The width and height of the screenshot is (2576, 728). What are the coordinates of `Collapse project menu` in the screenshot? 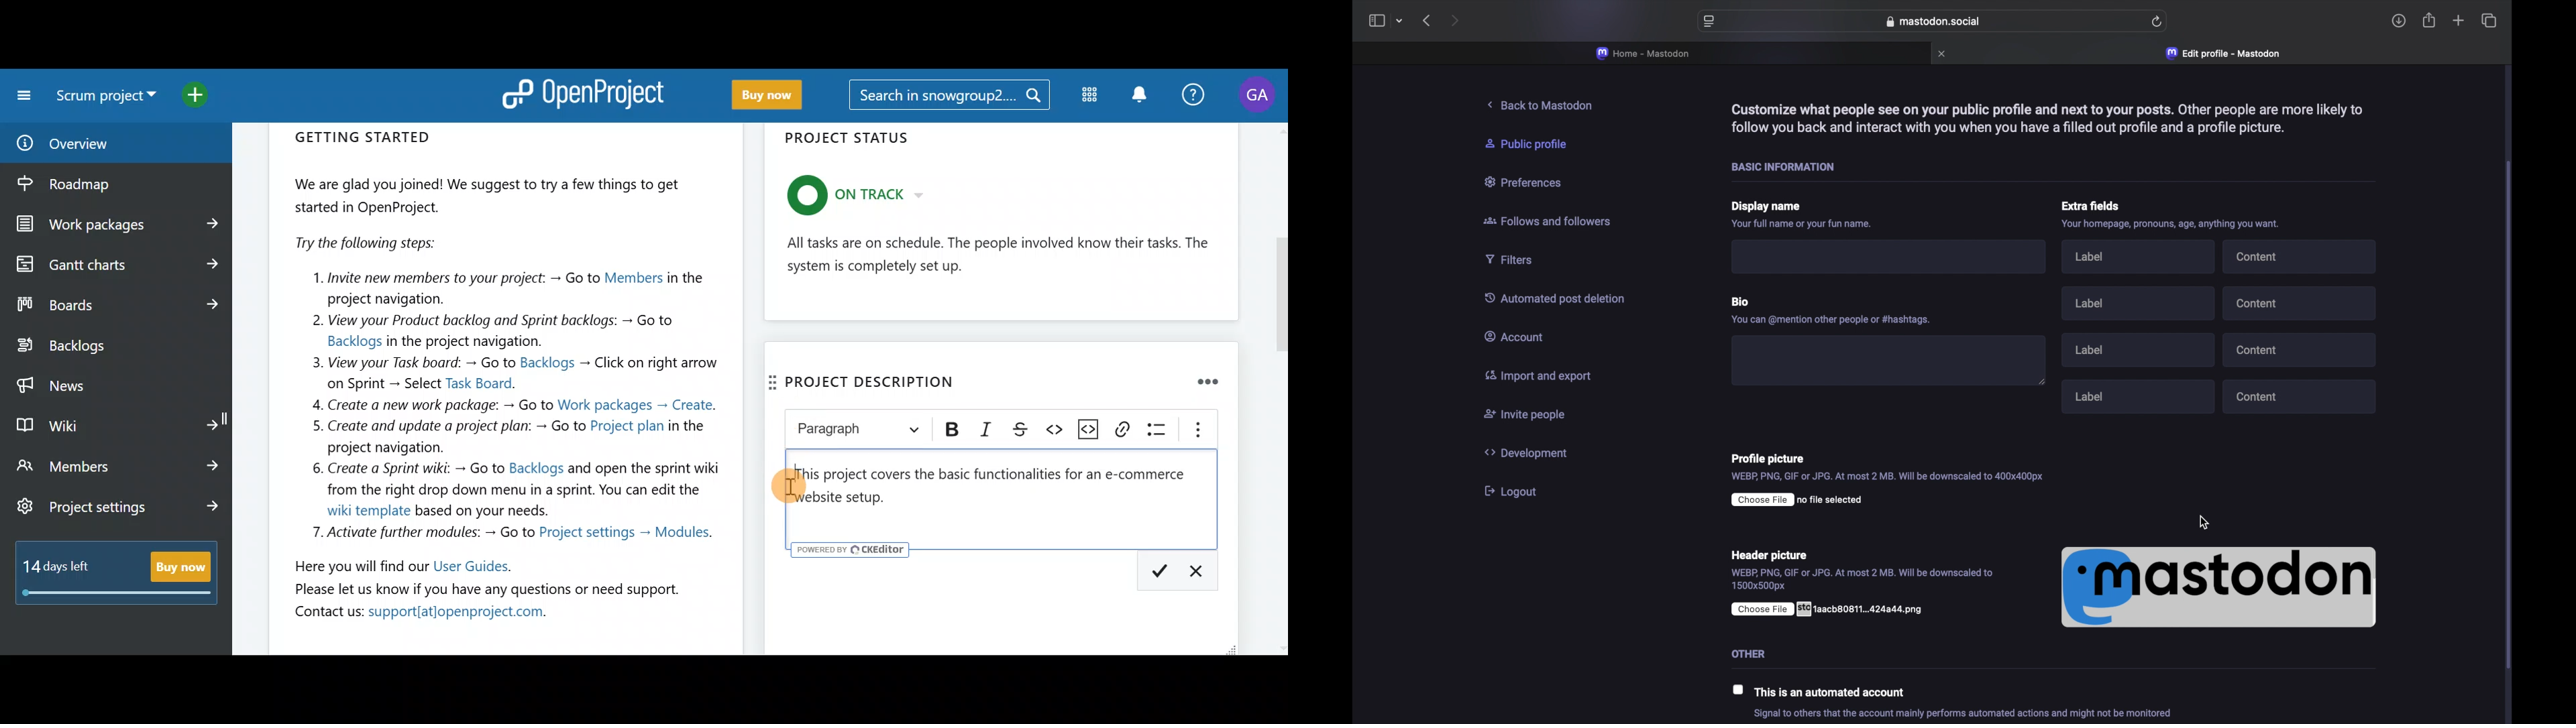 It's located at (21, 95).